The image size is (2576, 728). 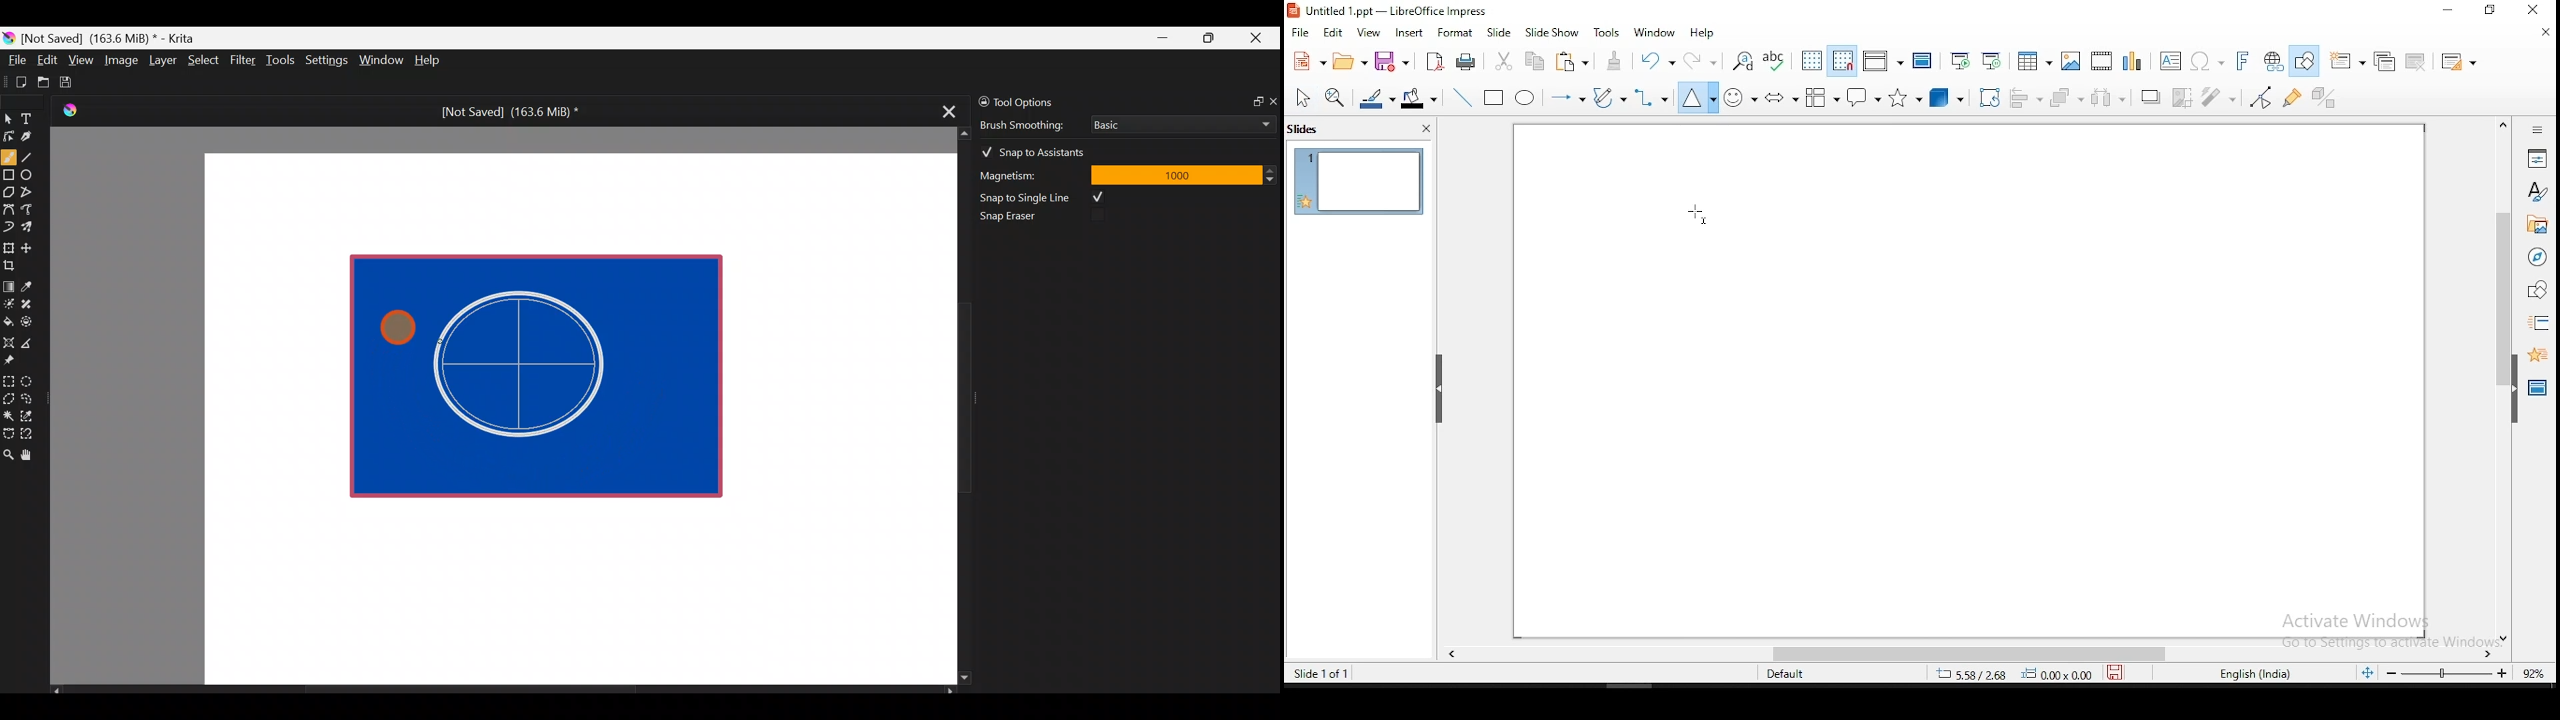 I want to click on 6.9 / -0.26, so click(x=1970, y=676).